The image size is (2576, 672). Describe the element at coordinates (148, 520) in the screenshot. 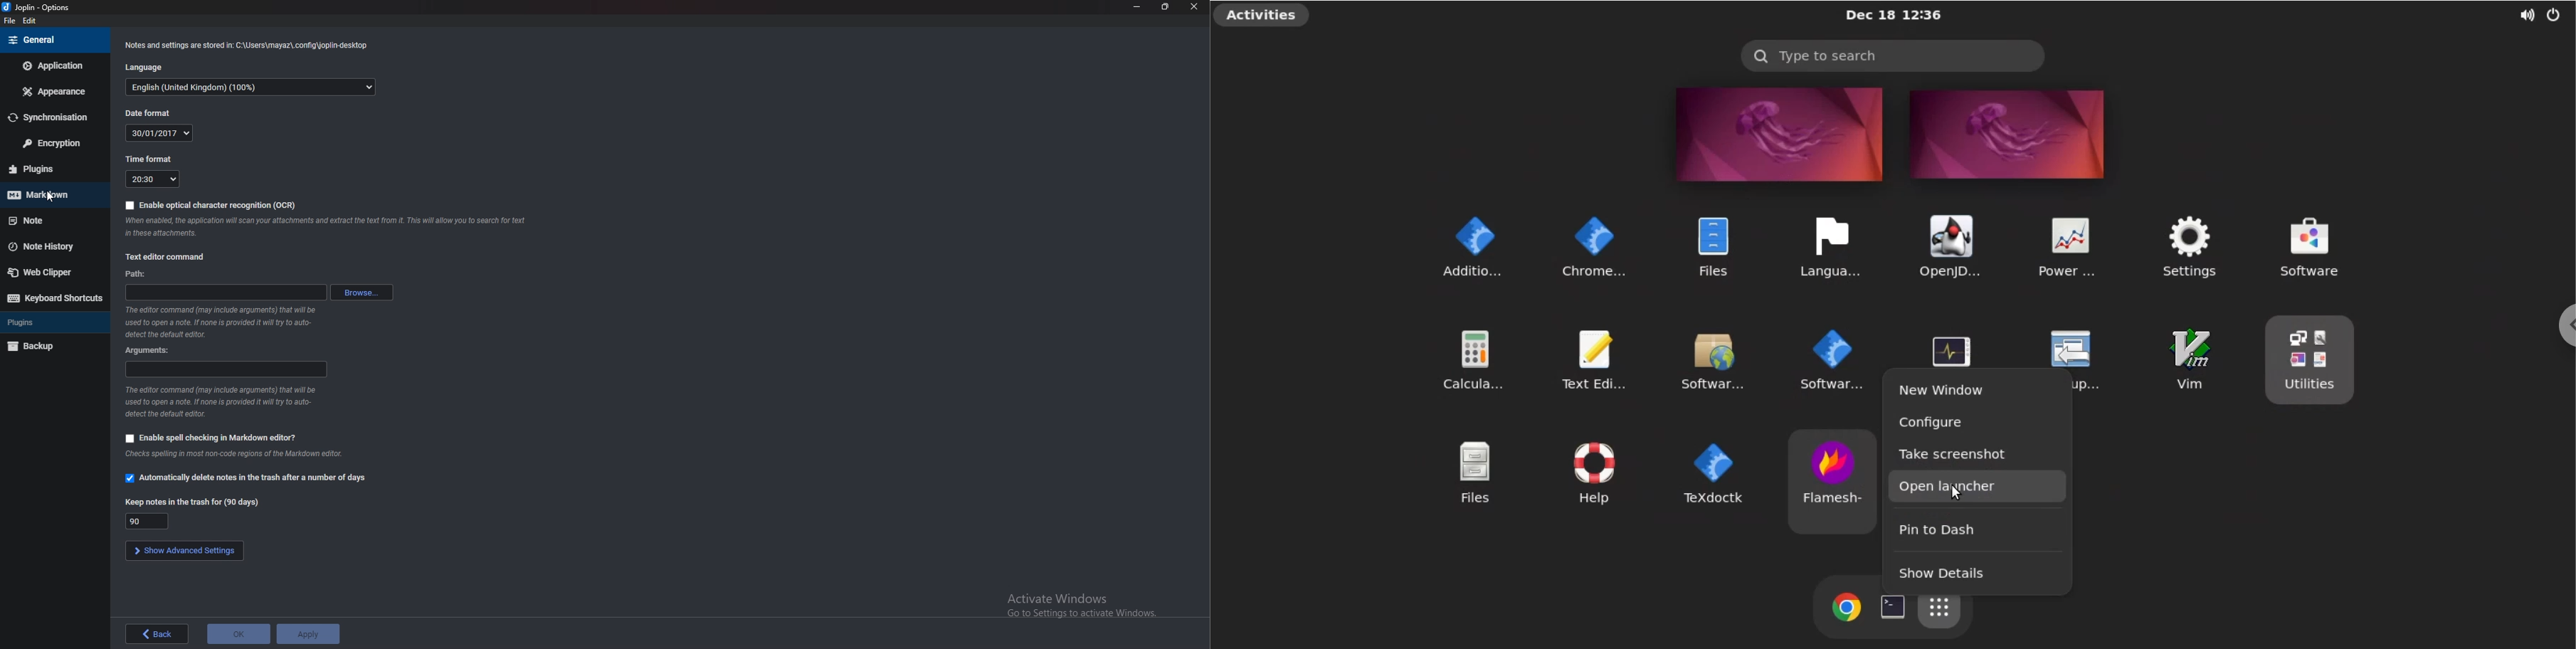

I see `Keep notes in trash for` at that location.